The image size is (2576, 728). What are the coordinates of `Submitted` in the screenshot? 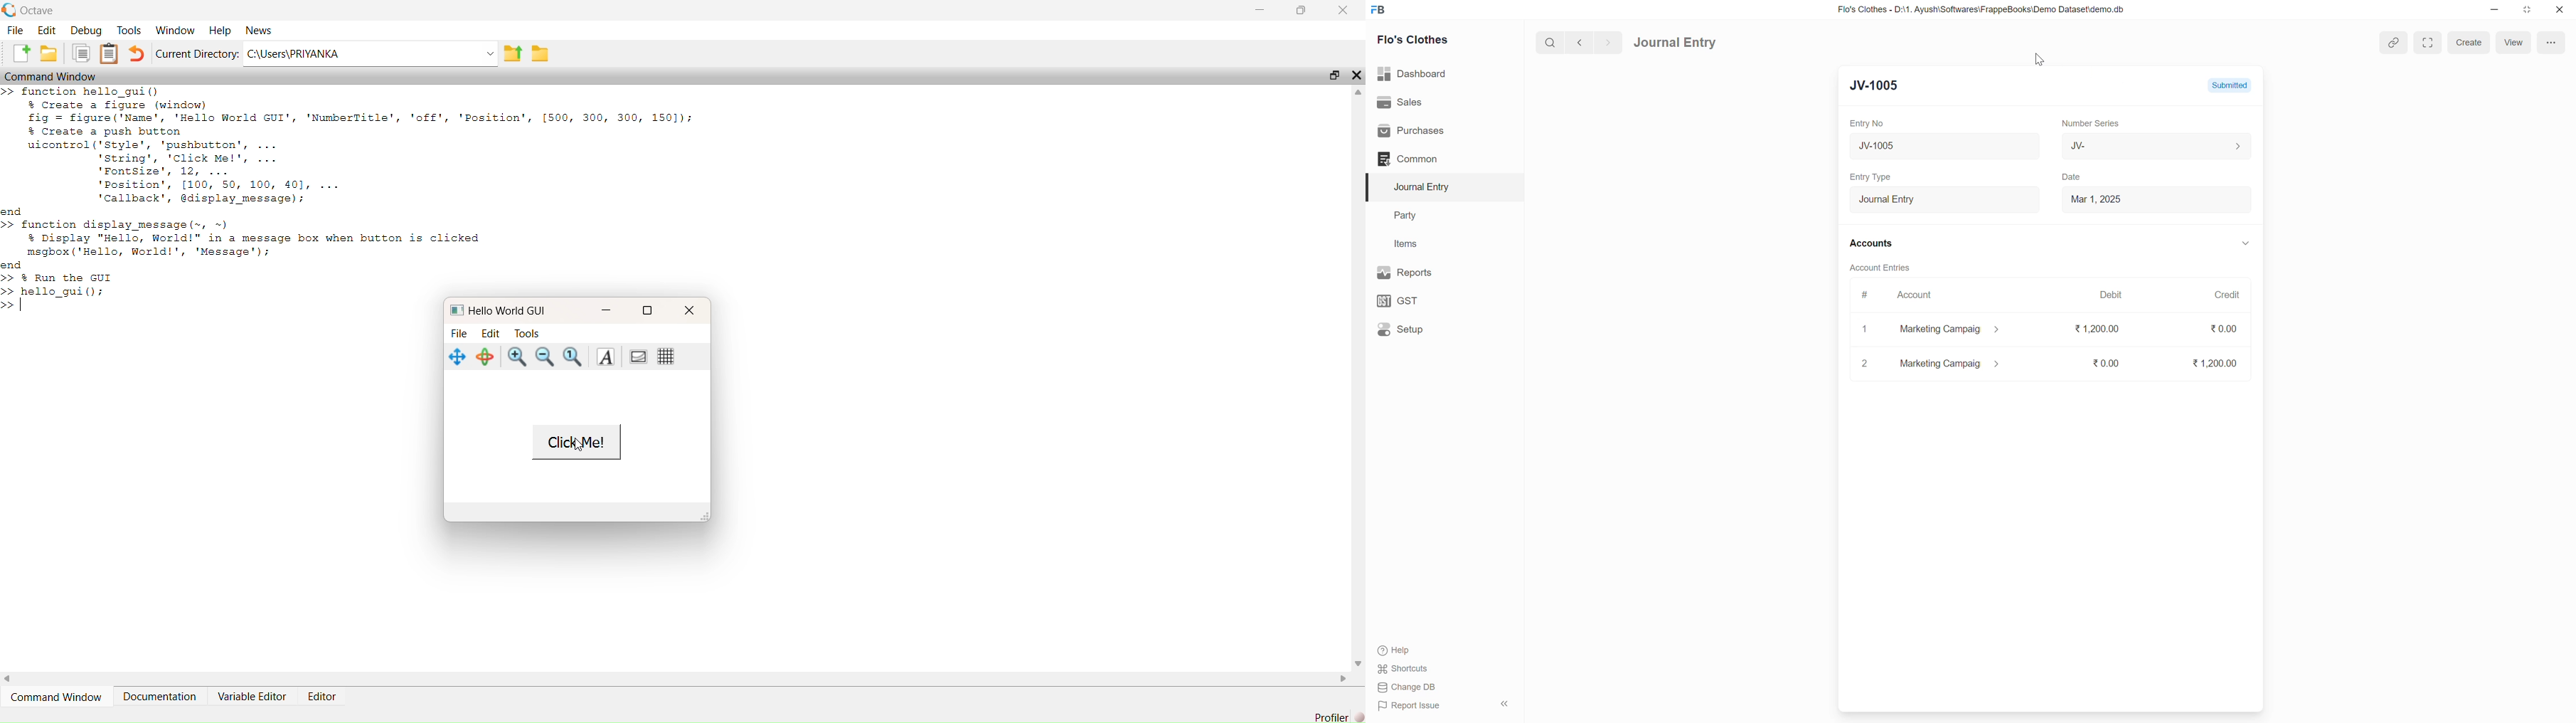 It's located at (2229, 85).